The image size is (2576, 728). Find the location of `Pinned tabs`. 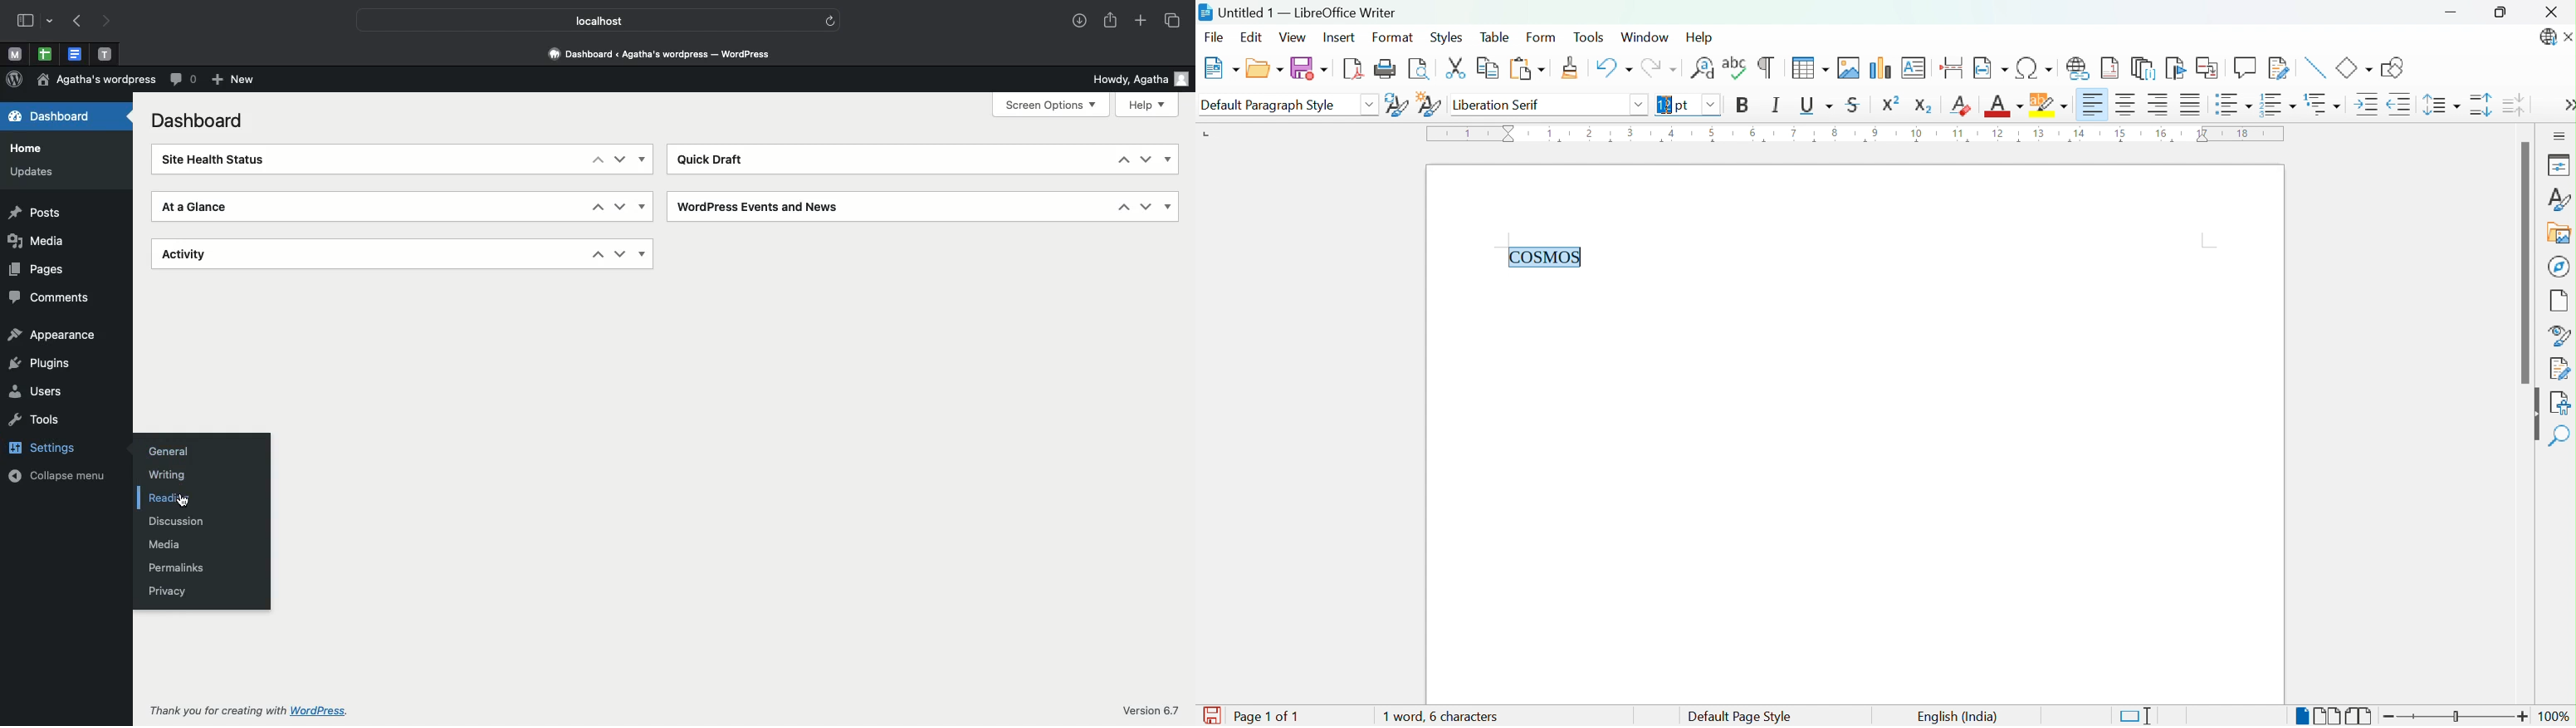

Pinned tabs is located at coordinates (105, 53).